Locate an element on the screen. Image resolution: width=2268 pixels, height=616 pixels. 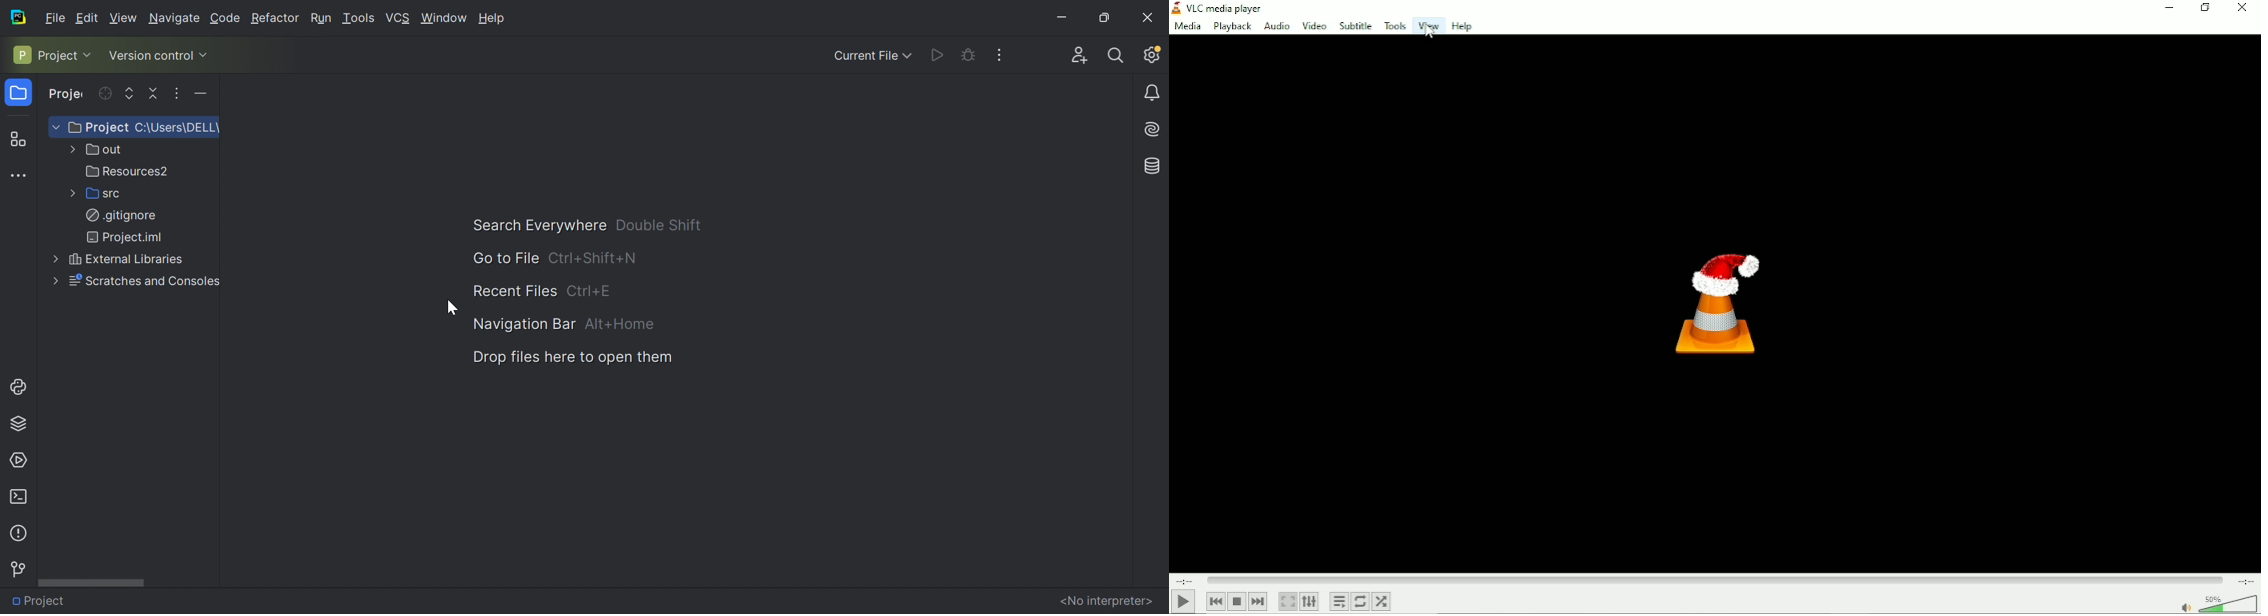
Elapsed time is located at coordinates (1185, 580).